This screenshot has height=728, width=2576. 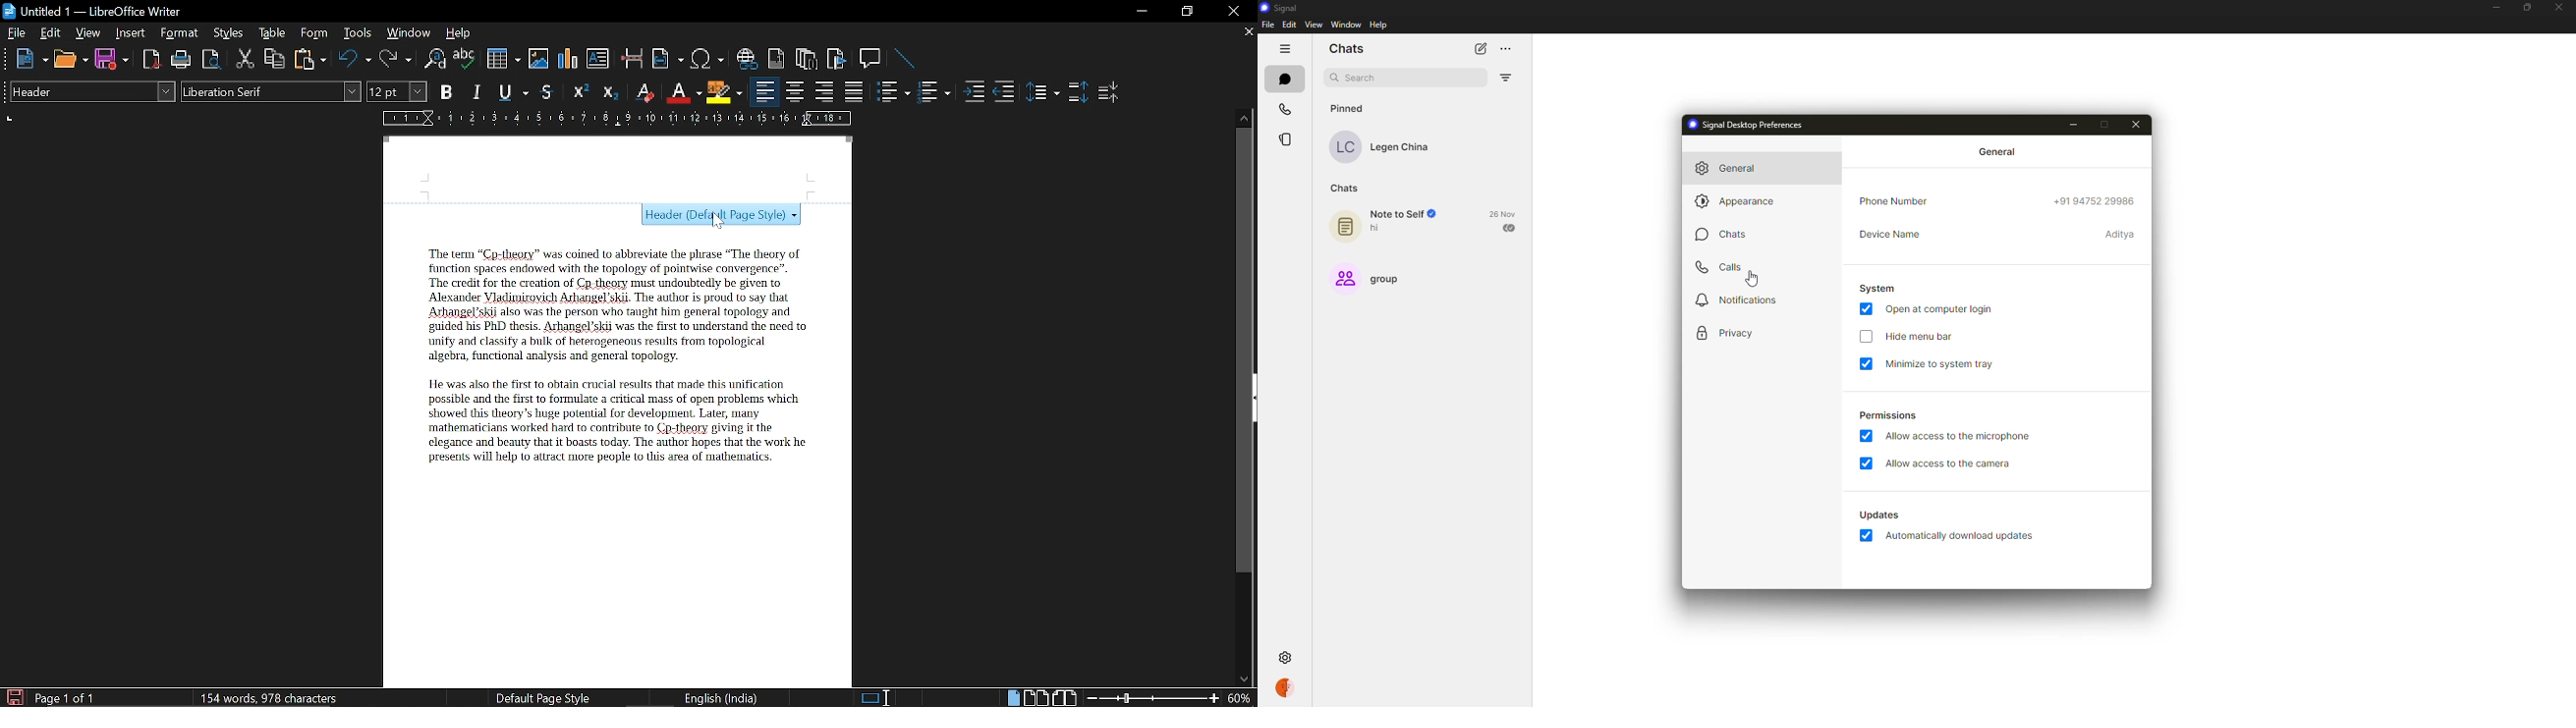 What do you see at coordinates (1346, 187) in the screenshot?
I see `chats` at bounding box center [1346, 187].